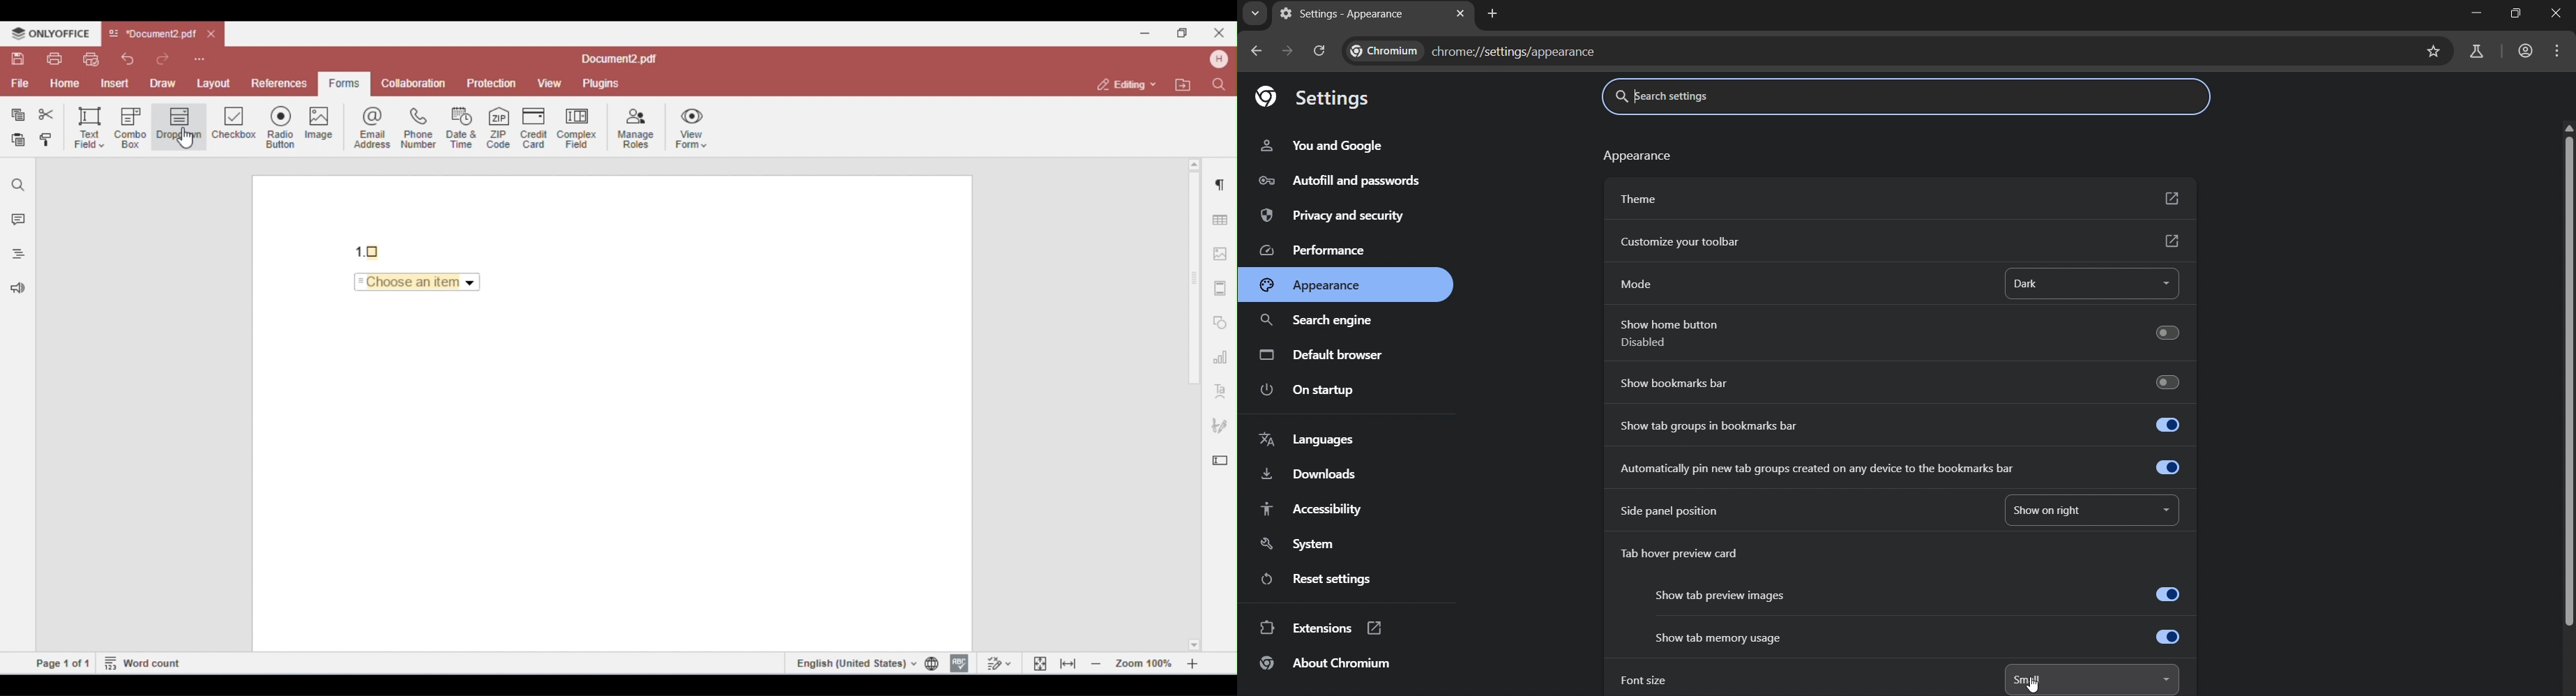 The width and height of the screenshot is (2576, 700). I want to click on scrollbar, so click(2565, 378).